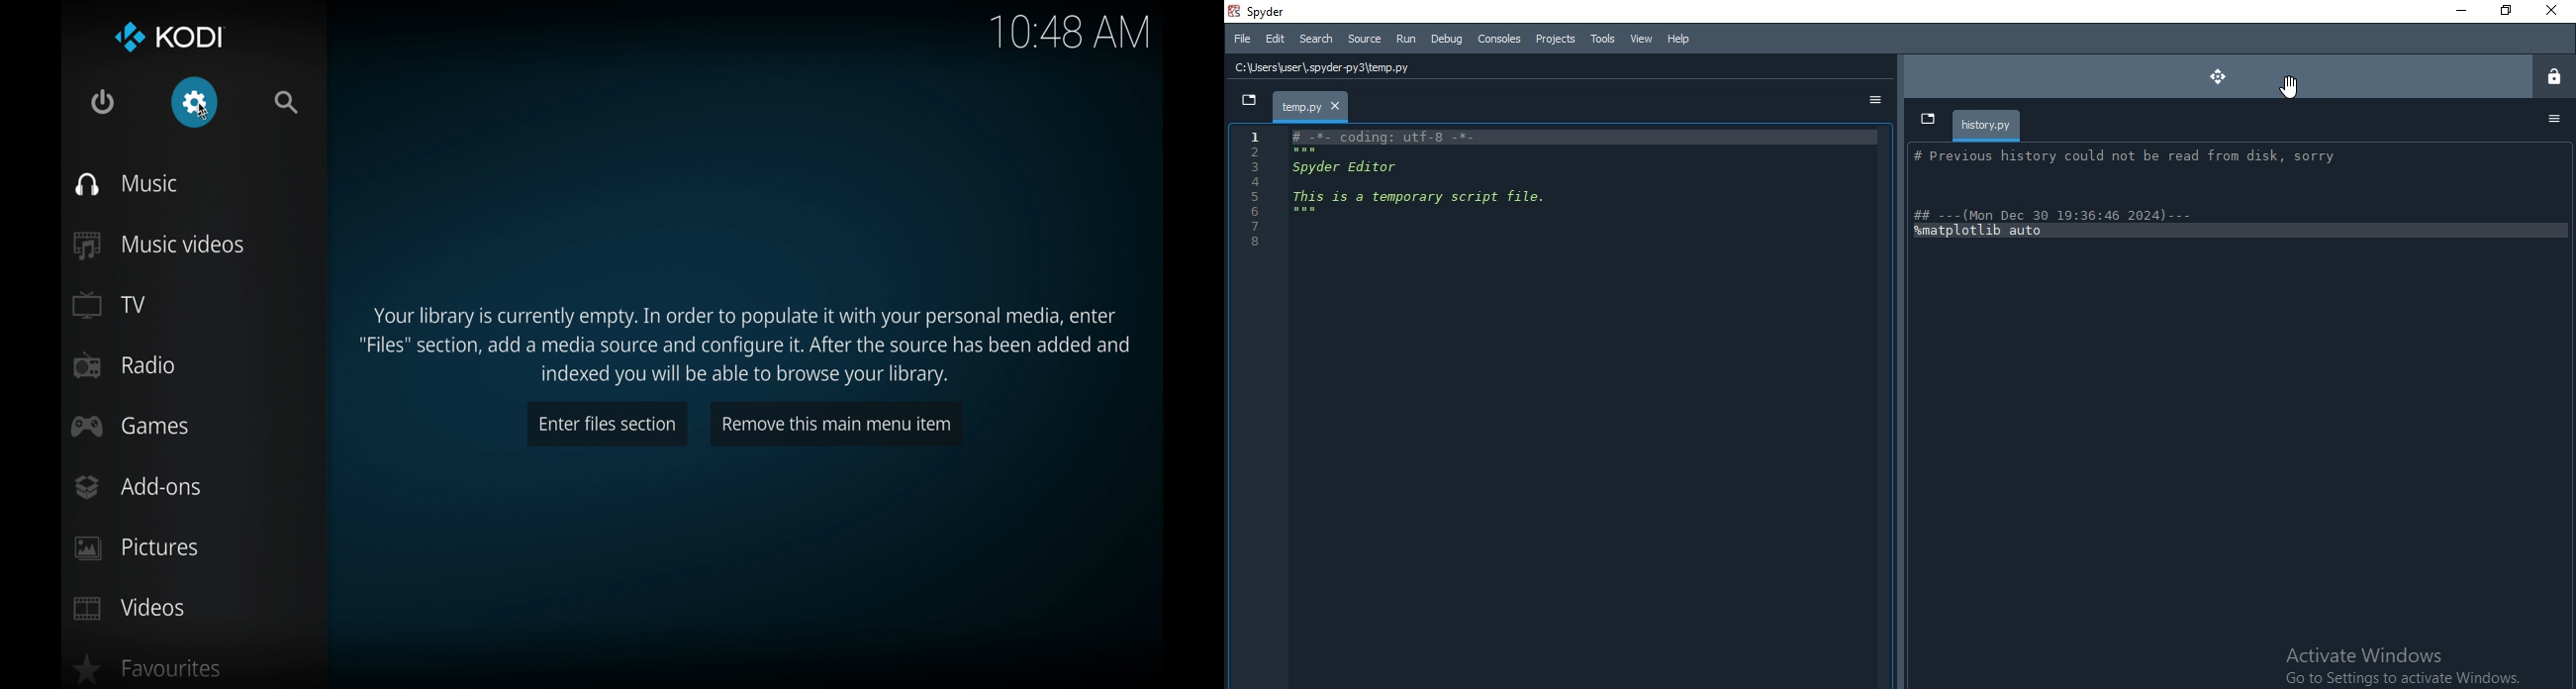 Image resolution: width=2576 pixels, height=700 pixels. Describe the element at coordinates (2506, 10) in the screenshot. I see `Restore` at that location.